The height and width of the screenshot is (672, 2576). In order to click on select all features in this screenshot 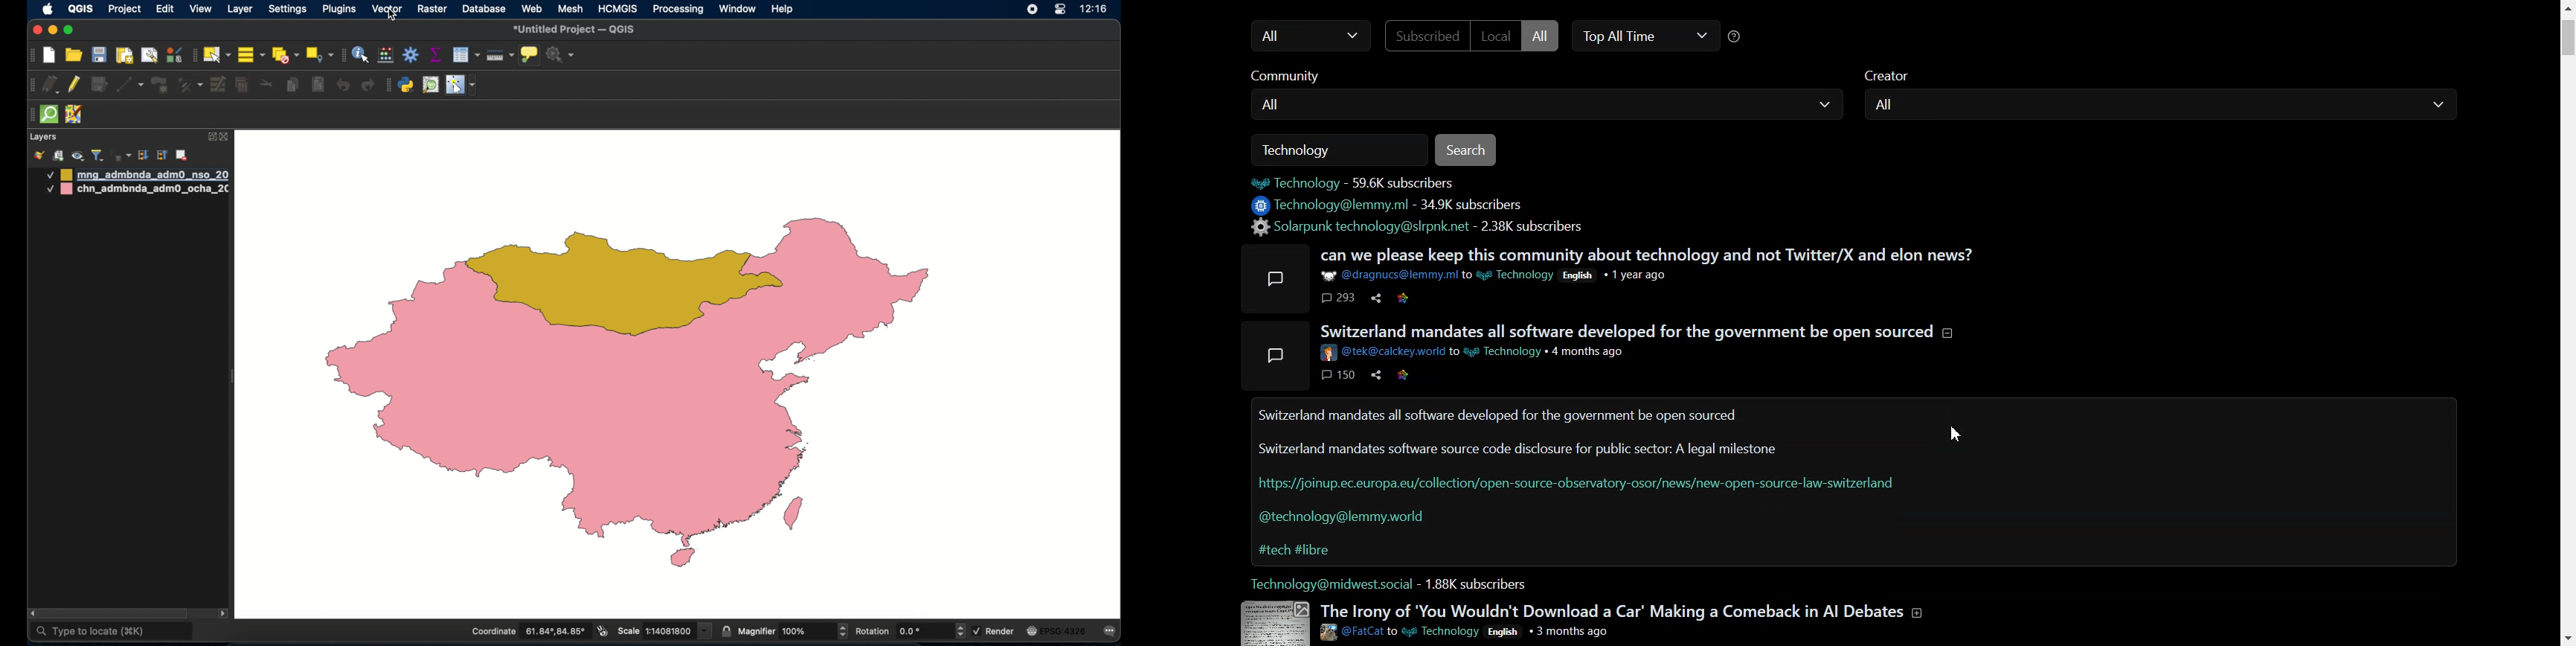, I will do `click(252, 56)`.